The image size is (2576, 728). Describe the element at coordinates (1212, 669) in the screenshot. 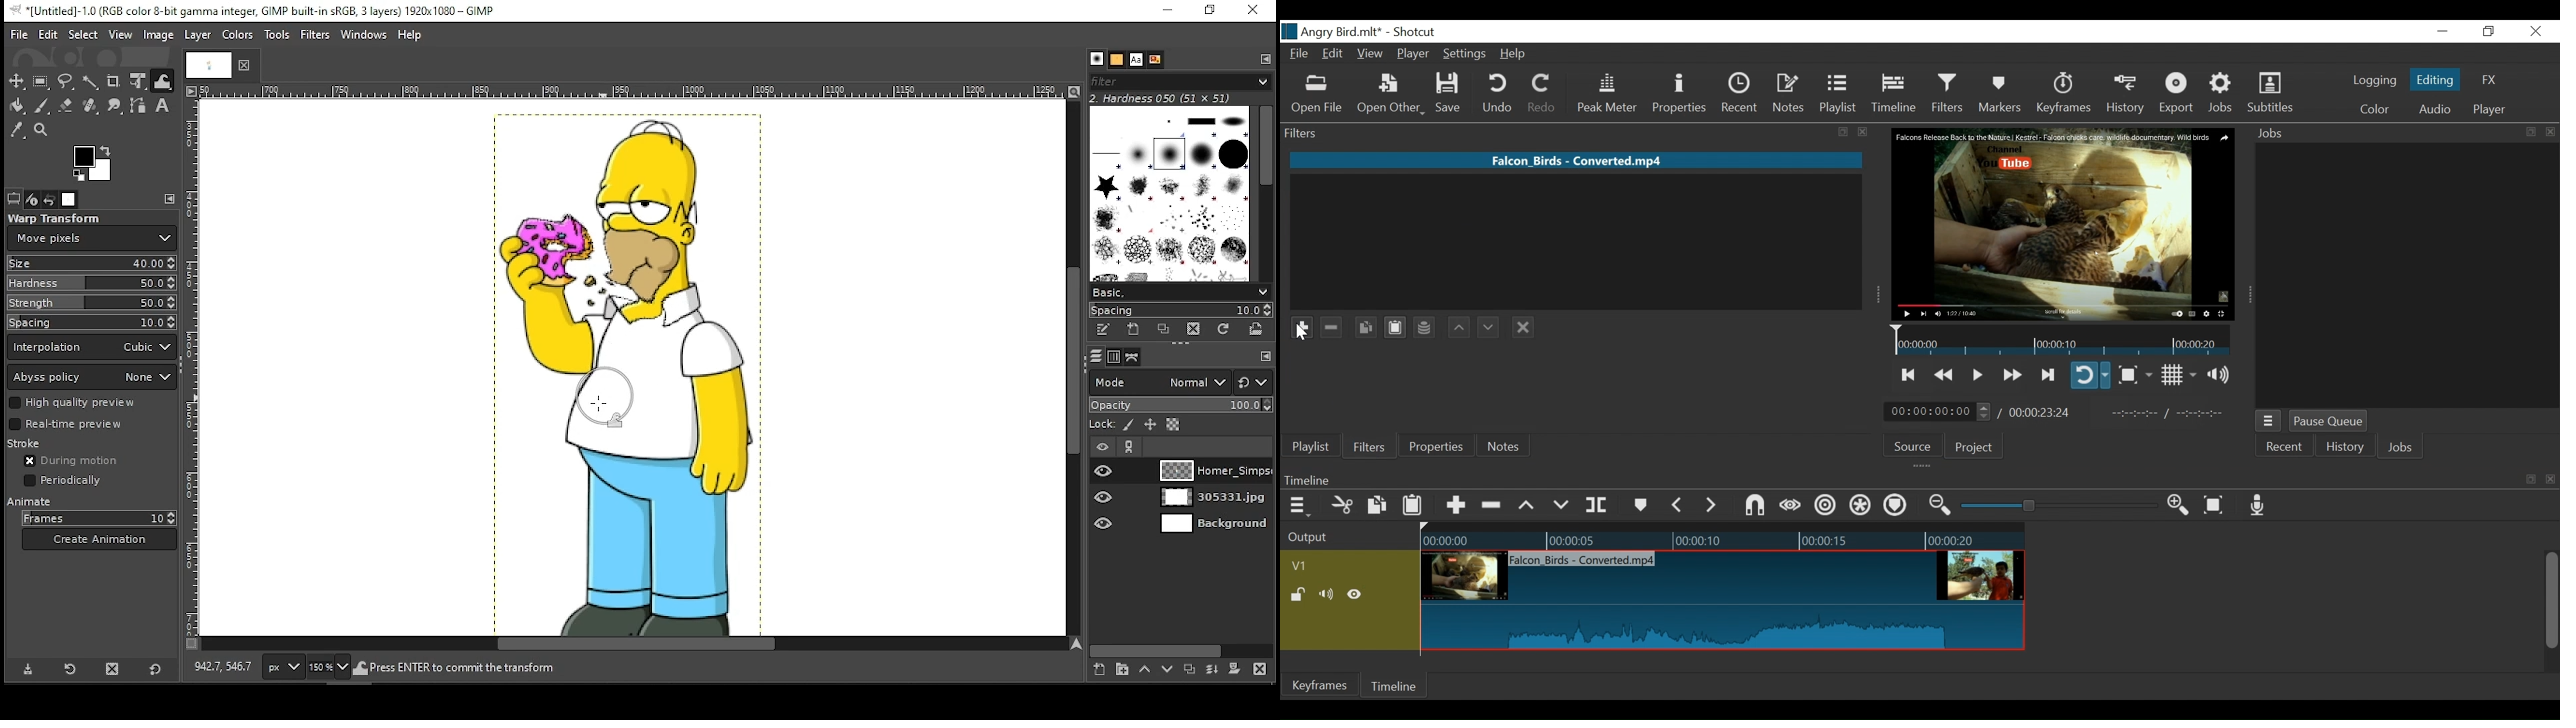

I see `merge layer` at that location.